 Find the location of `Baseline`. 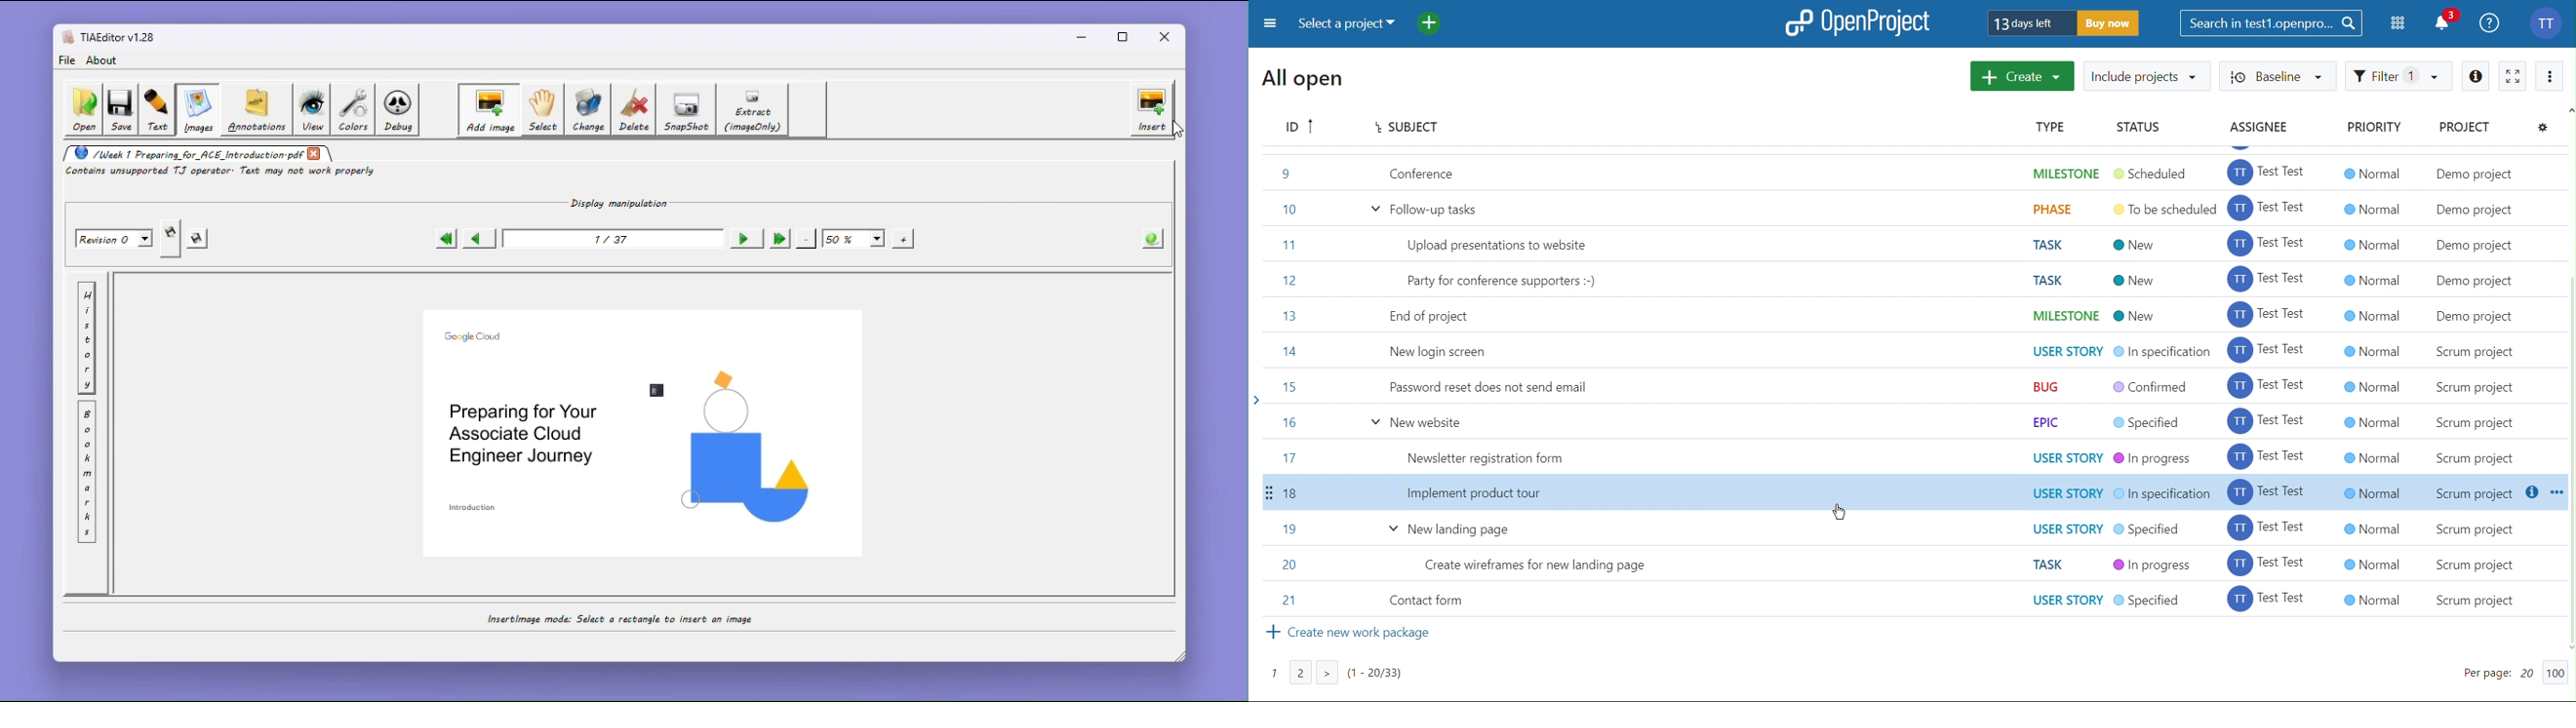

Baseline is located at coordinates (2280, 75).